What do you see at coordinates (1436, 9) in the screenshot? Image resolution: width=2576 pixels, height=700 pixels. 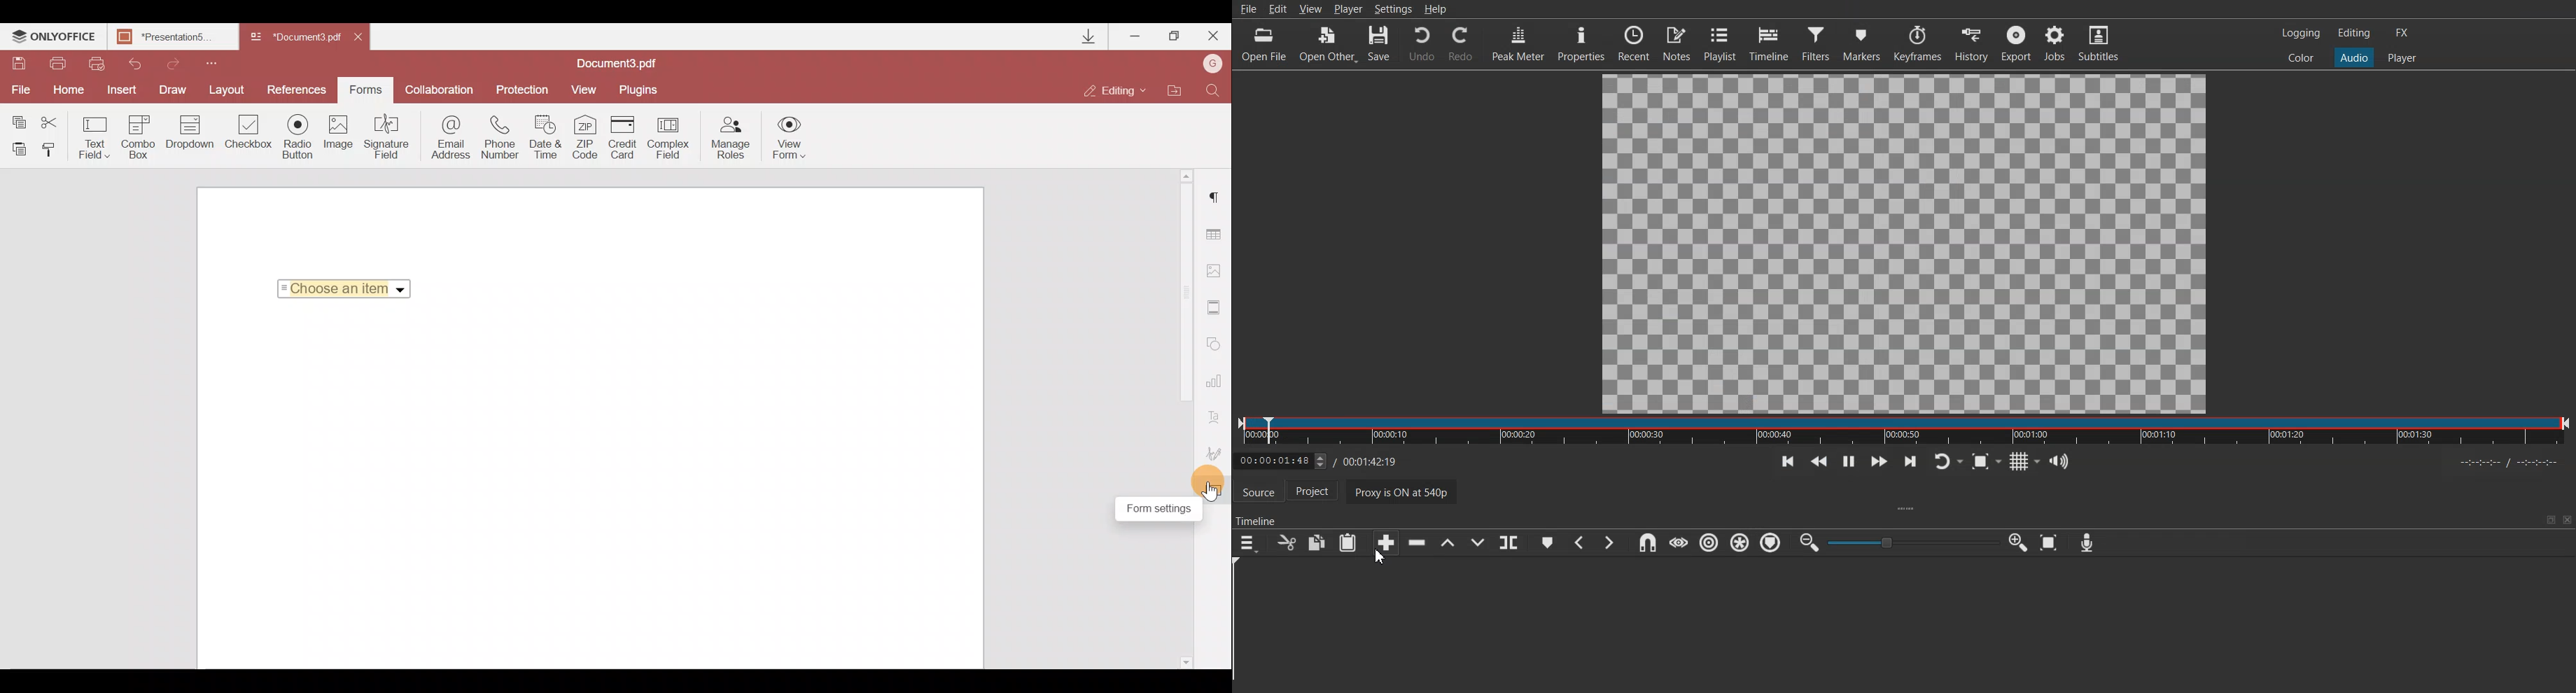 I see `Help` at bounding box center [1436, 9].